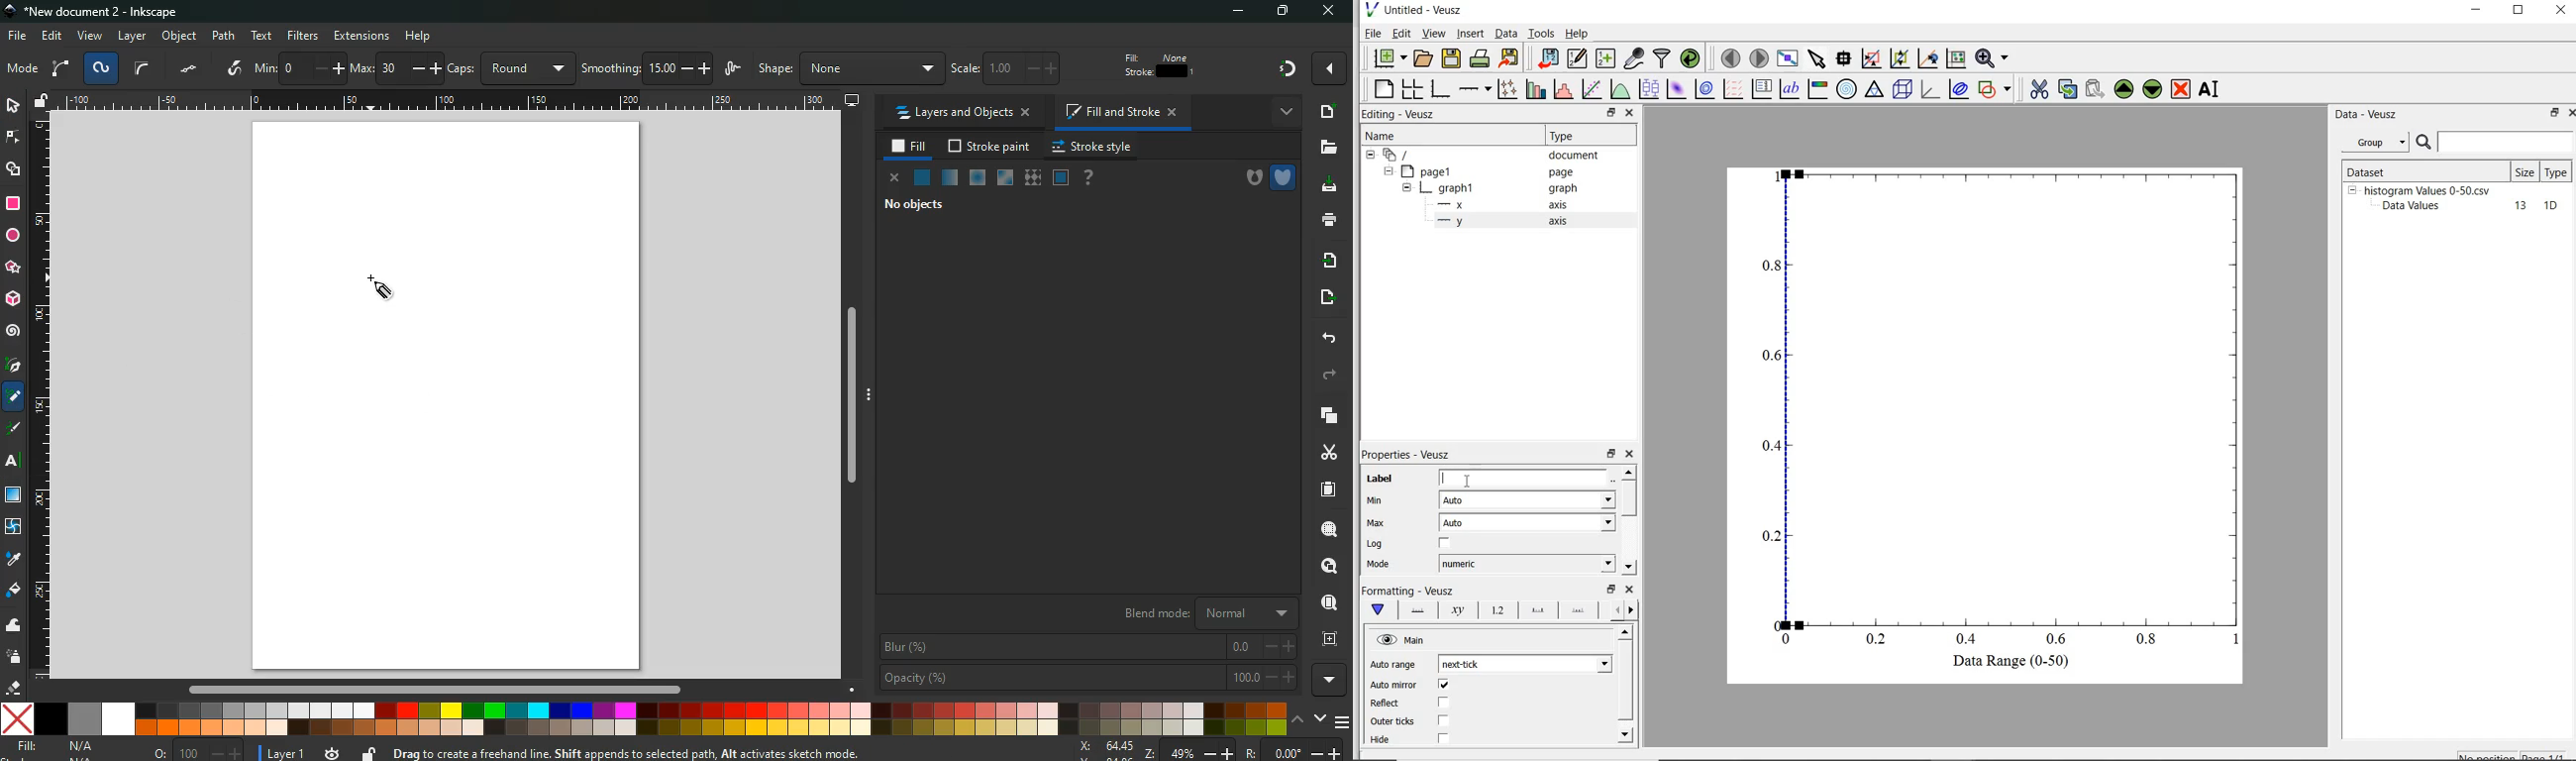 The height and width of the screenshot is (784, 2576). What do you see at coordinates (1612, 454) in the screenshot?
I see `restore down` at bounding box center [1612, 454].